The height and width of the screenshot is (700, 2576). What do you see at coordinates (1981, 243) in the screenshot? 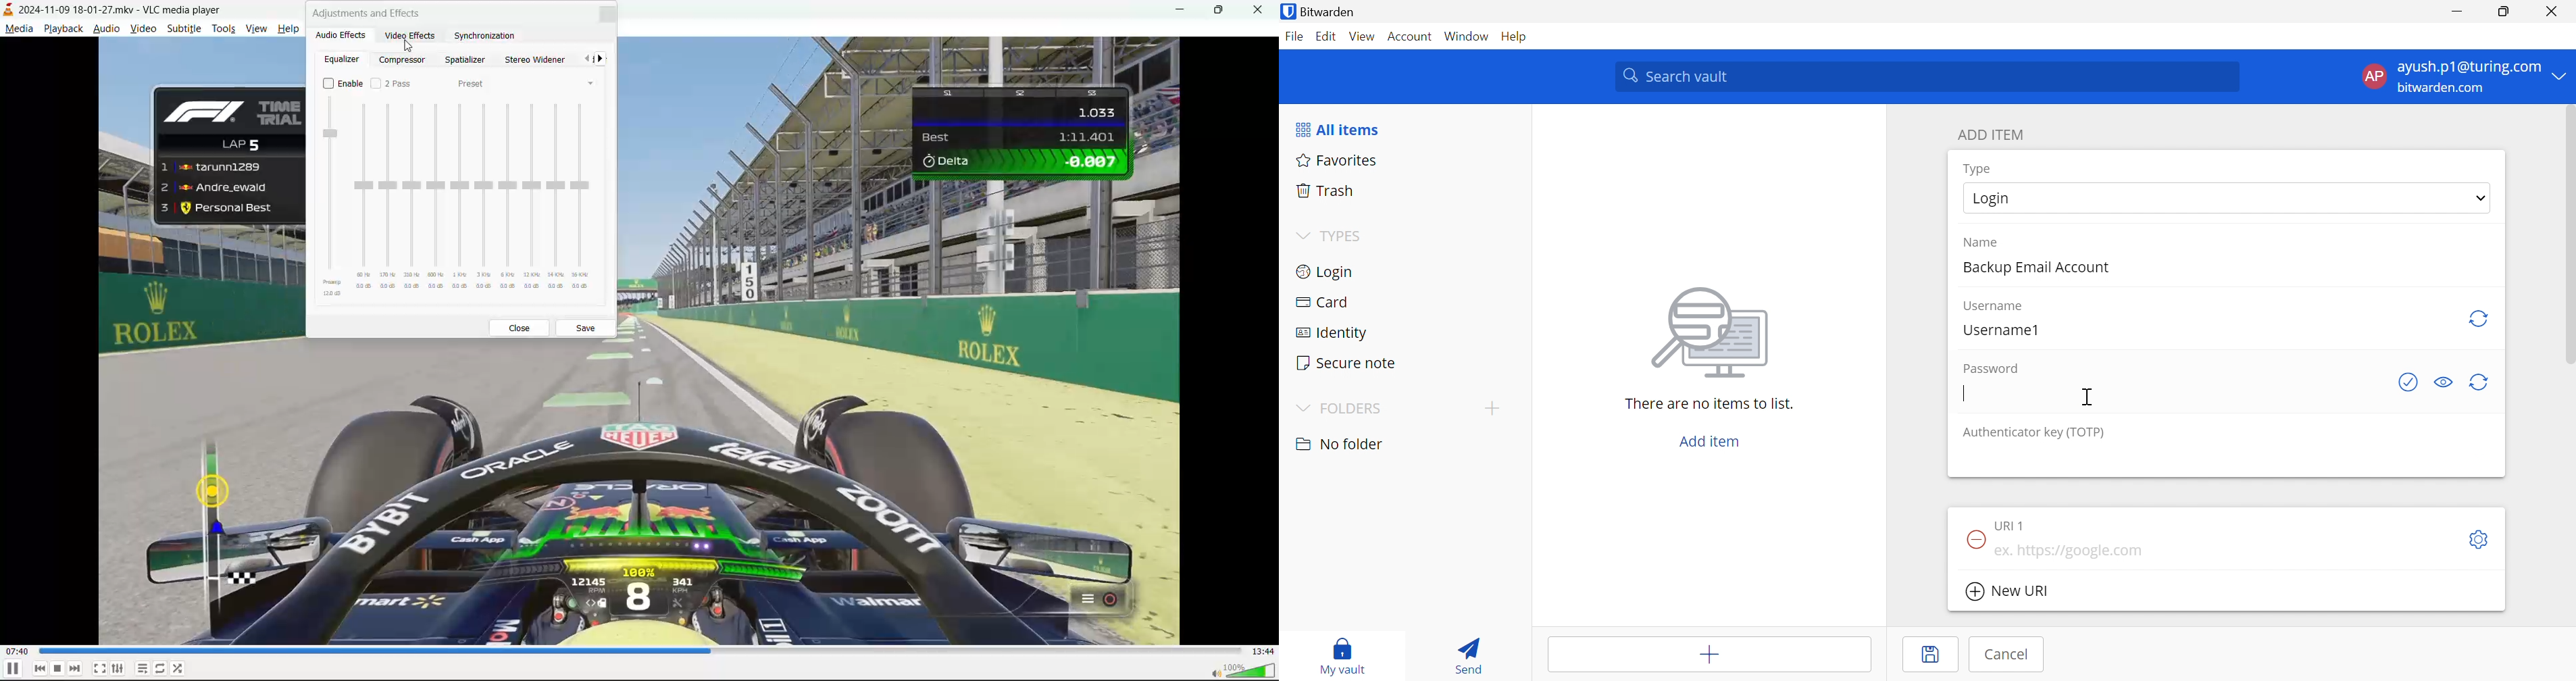
I see `Name` at bounding box center [1981, 243].